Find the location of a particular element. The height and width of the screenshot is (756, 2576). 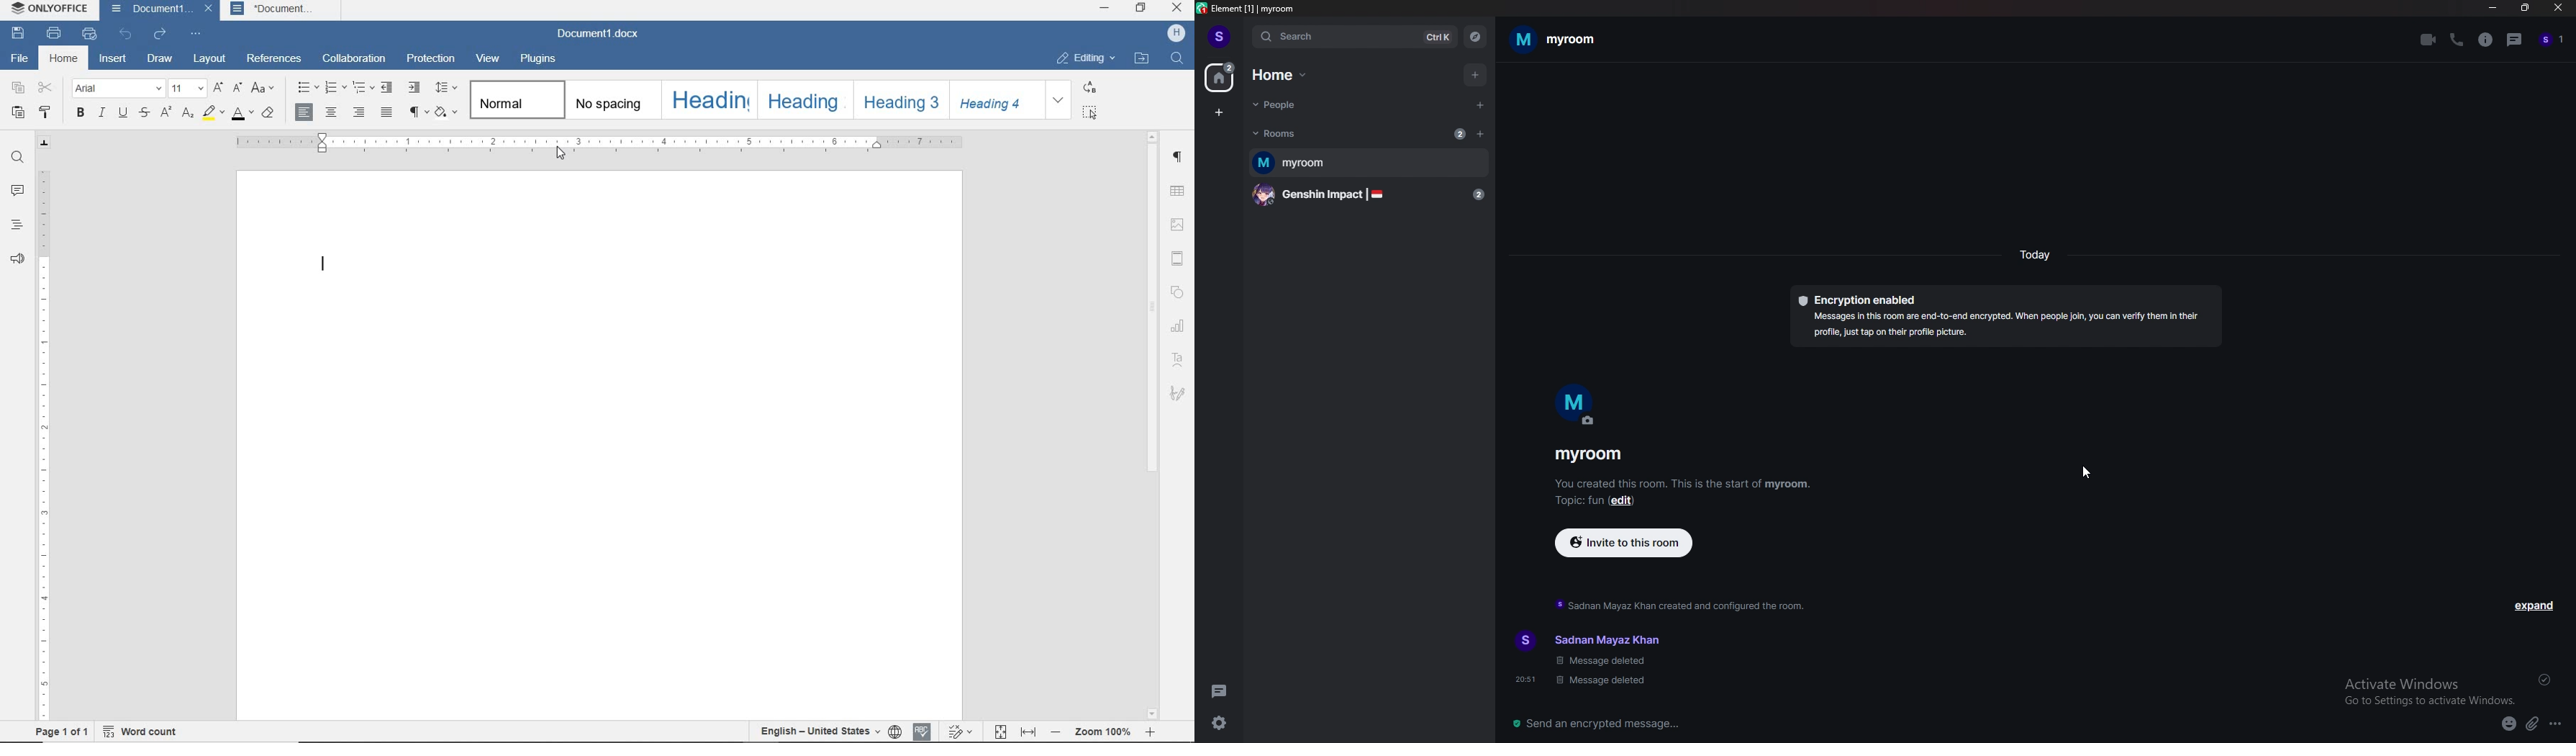

REFERENCES is located at coordinates (277, 58).